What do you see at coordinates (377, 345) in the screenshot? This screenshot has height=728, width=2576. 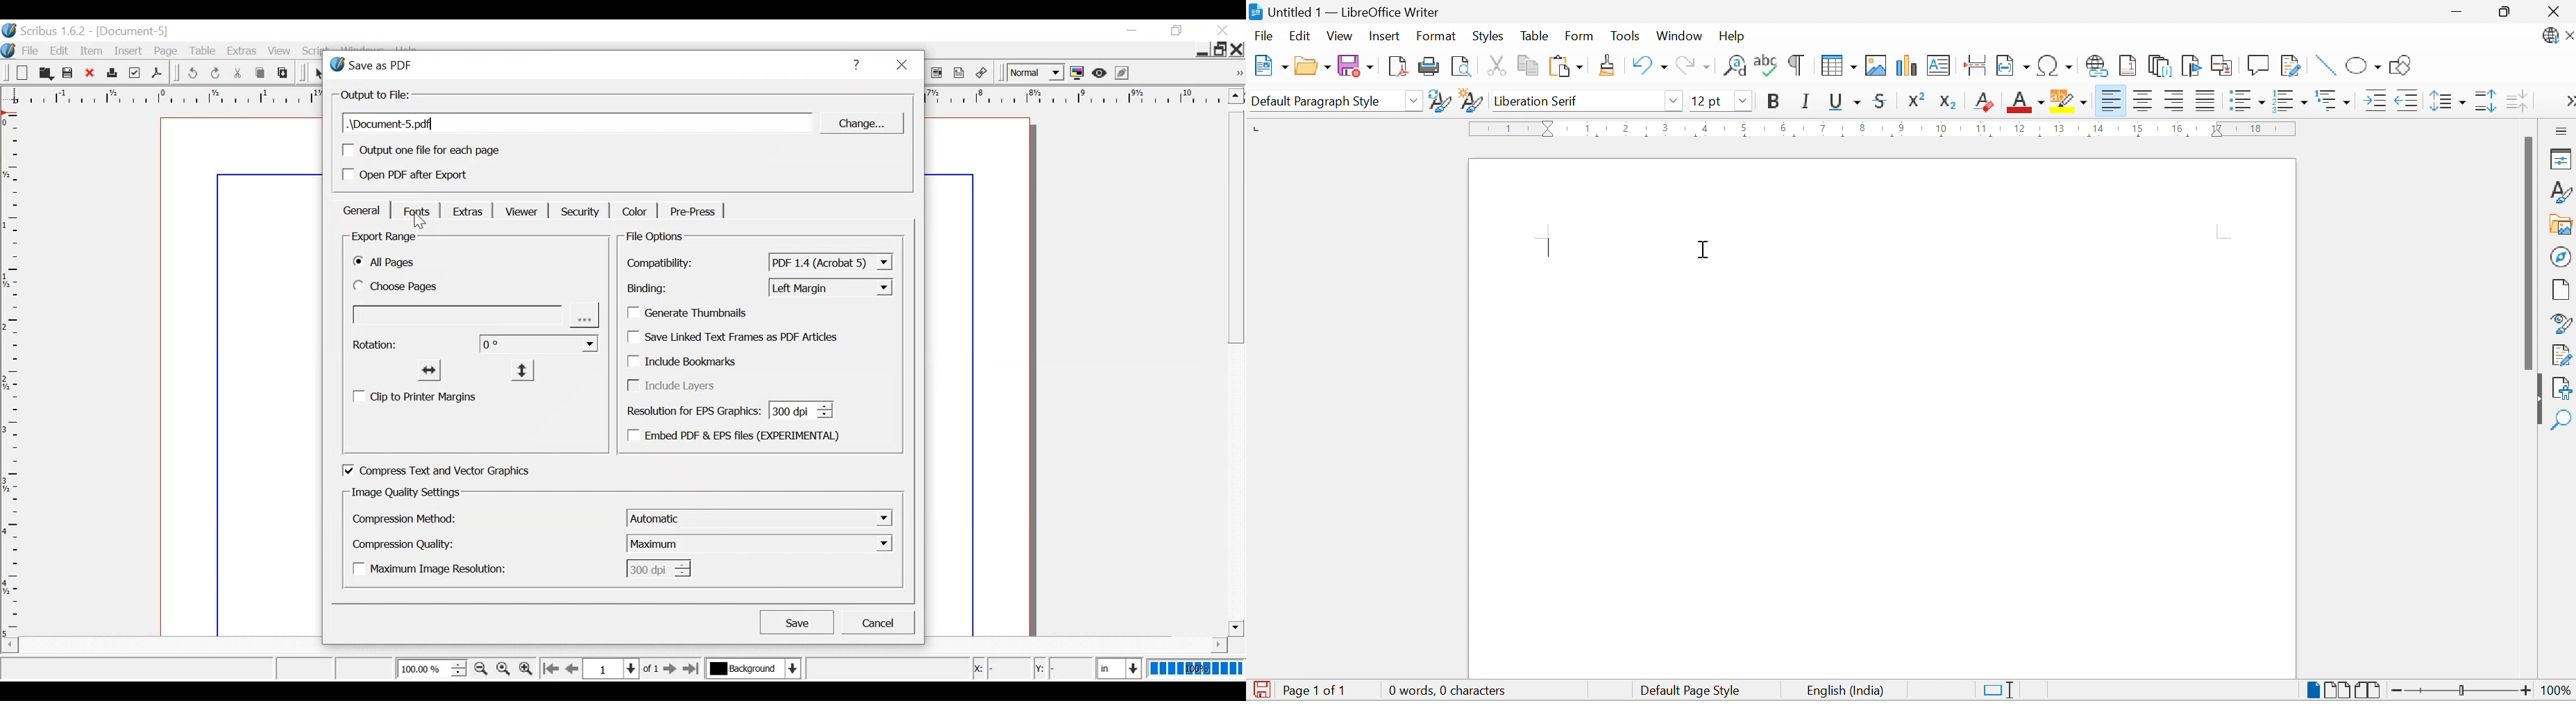 I see `Rotation` at bounding box center [377, 345].